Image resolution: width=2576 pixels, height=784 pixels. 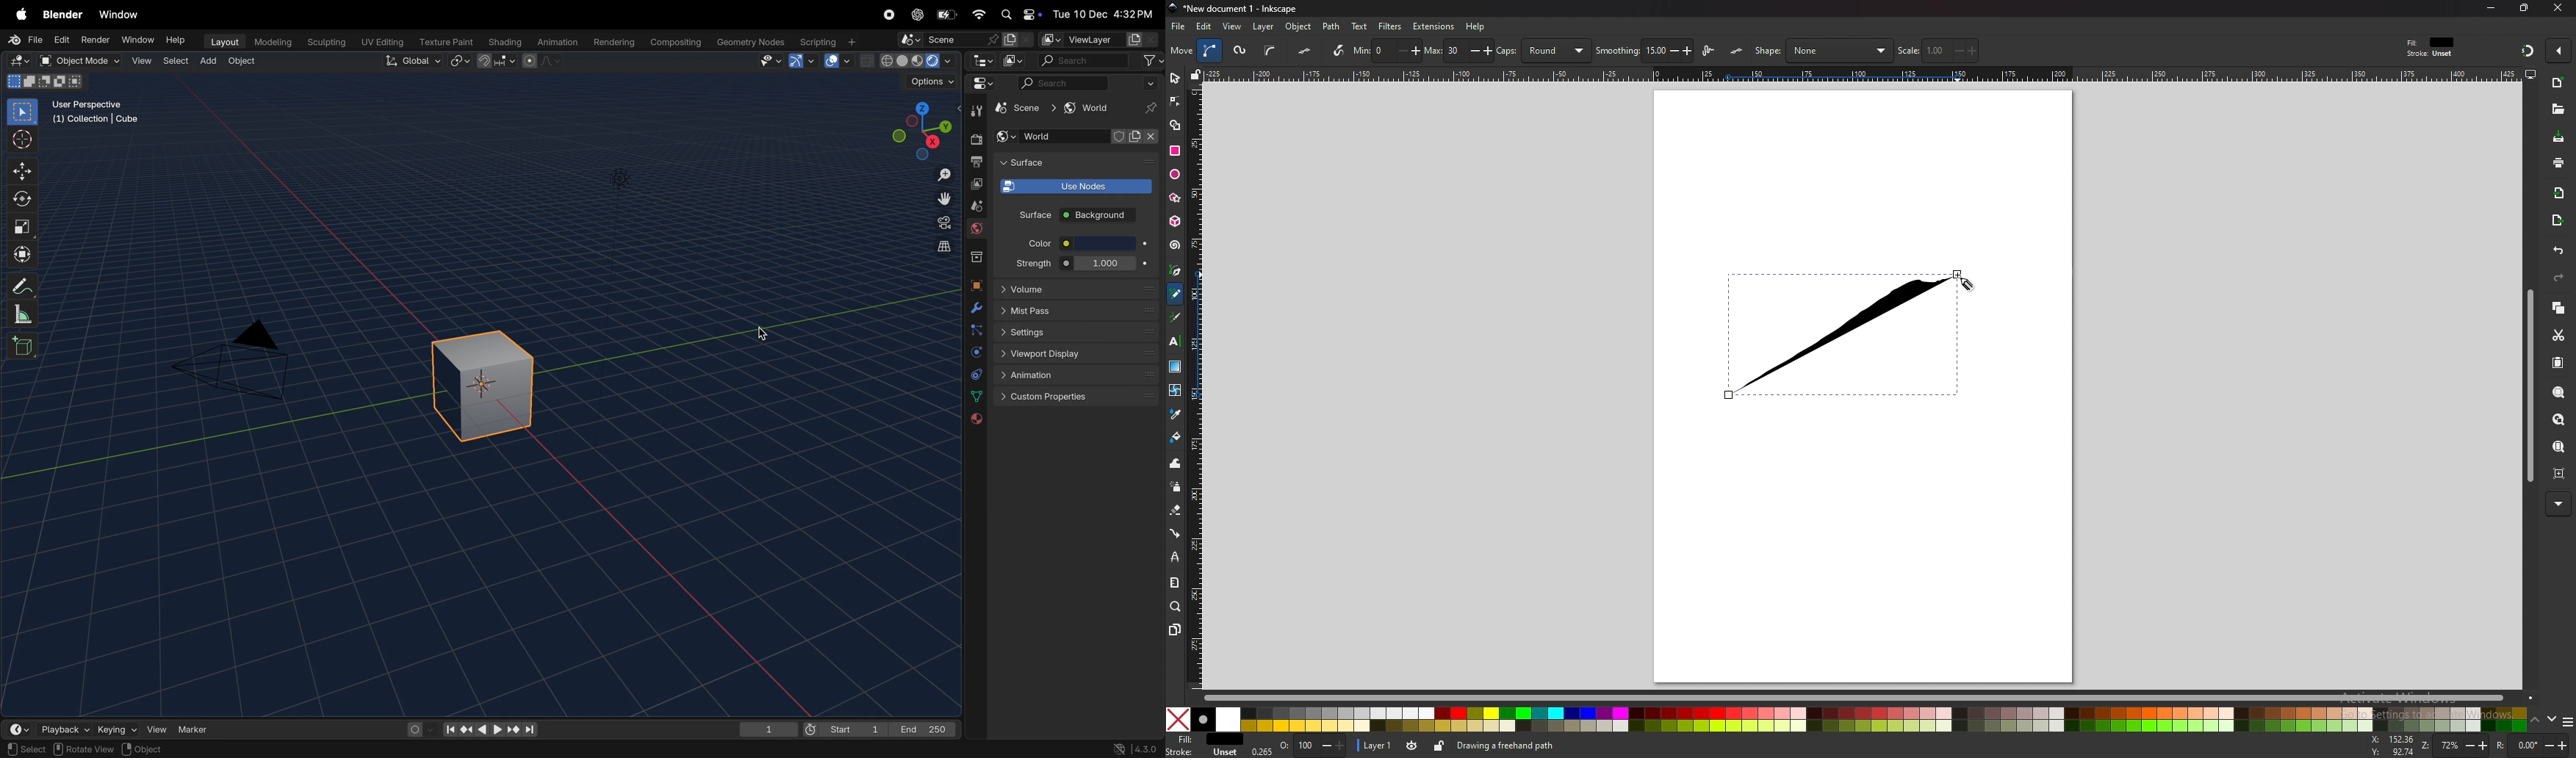 What do you see at coordinates (1101, 61) in the screenshot?
I see `search` at bounding box center [1101, 61].